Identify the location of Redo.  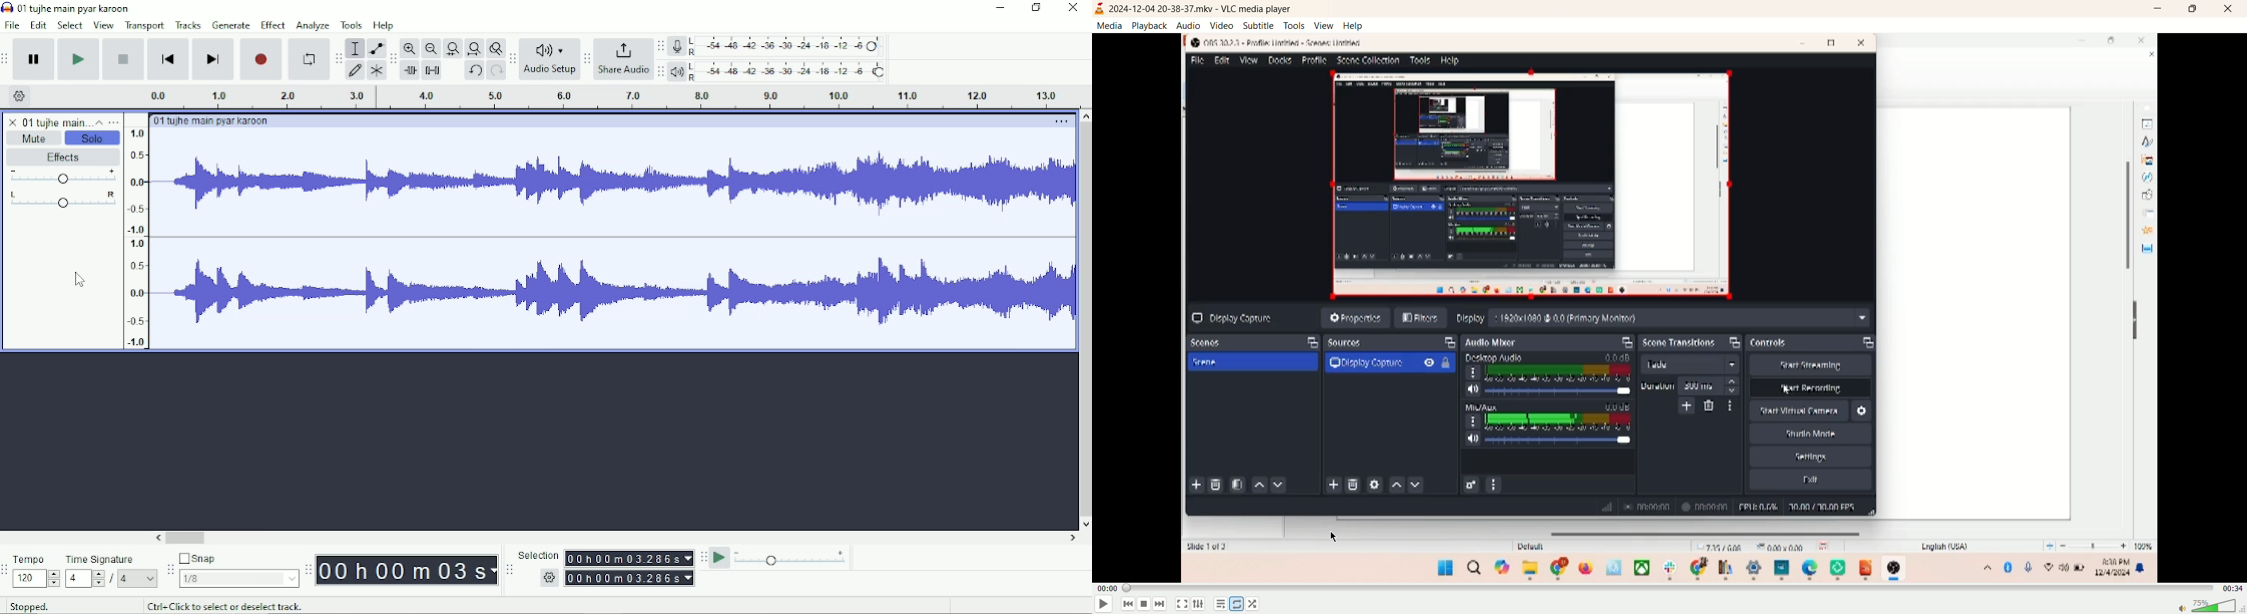
(494, 71).